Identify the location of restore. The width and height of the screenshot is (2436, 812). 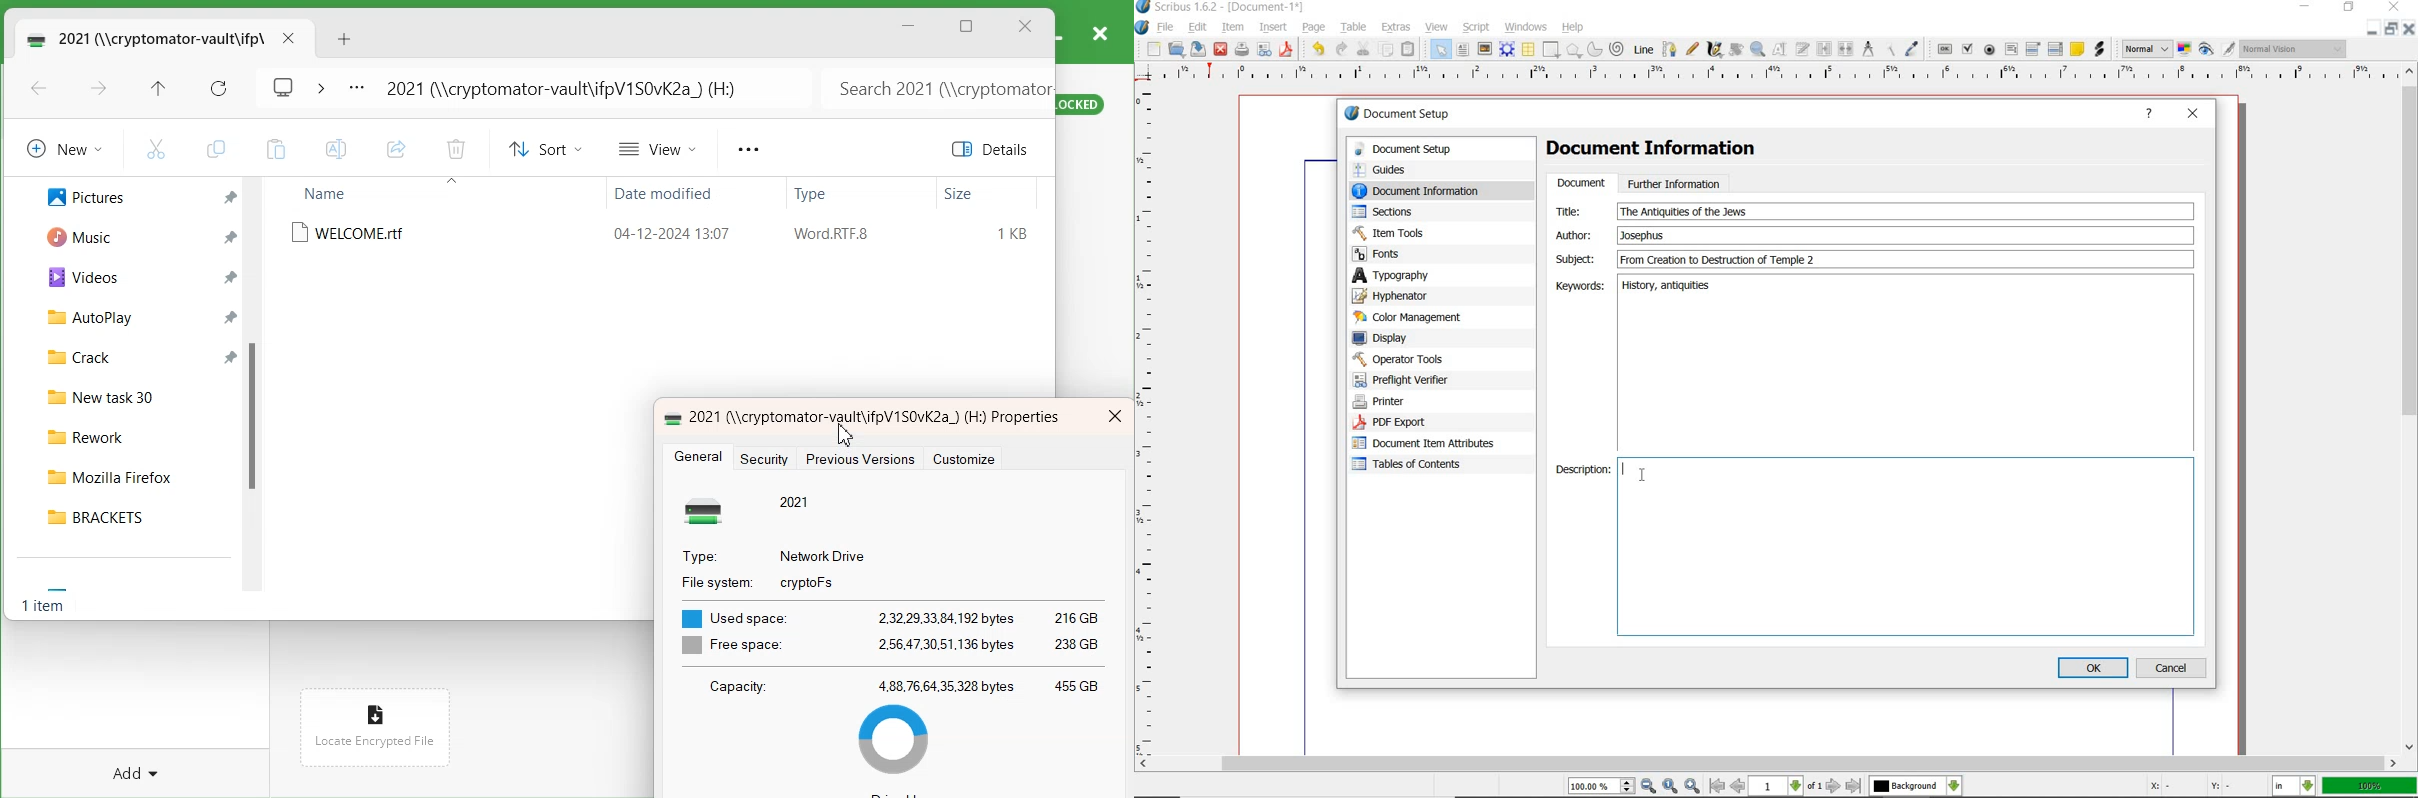
(2389, 29).